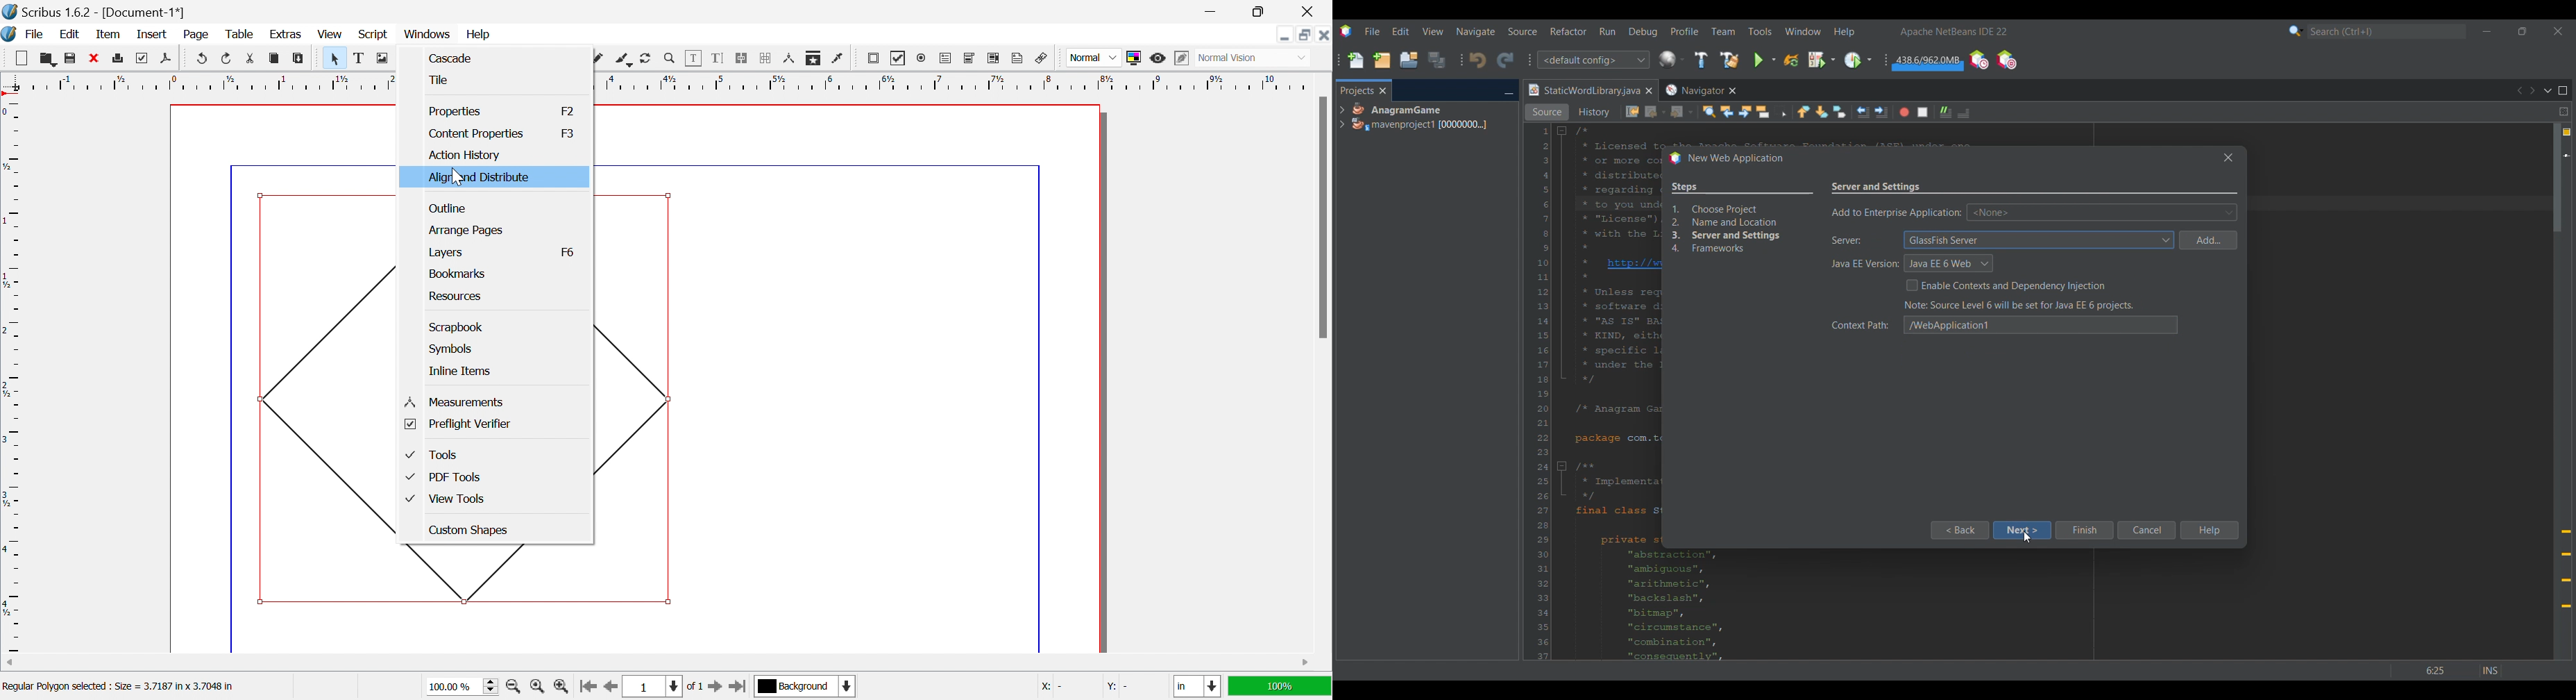 The height and width of the screenshot is (700, 2576). What do you see at coordinates (92, 56) in the screenshot?
I see `Close` at bounding box center [92, 56].